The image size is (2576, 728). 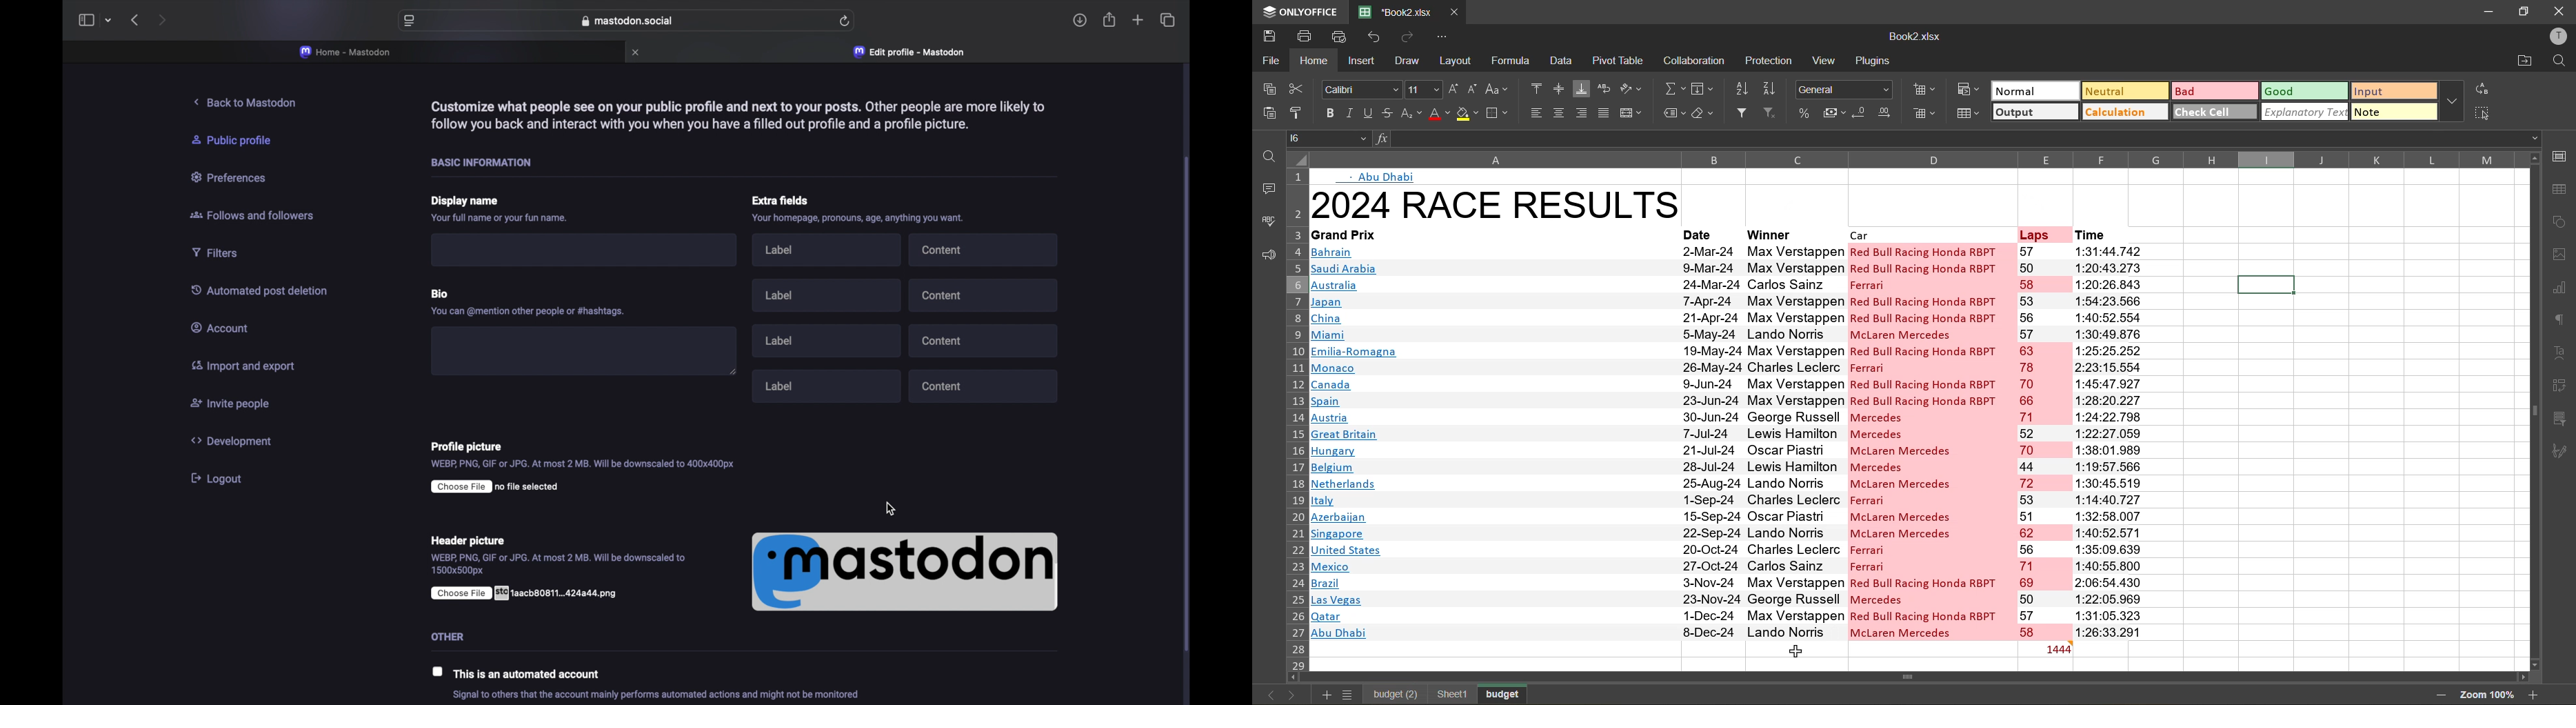 What do you see at coordinates (1620, 59) in the screenshot?
I see `pivot table` at bounding box center [1620, 59].